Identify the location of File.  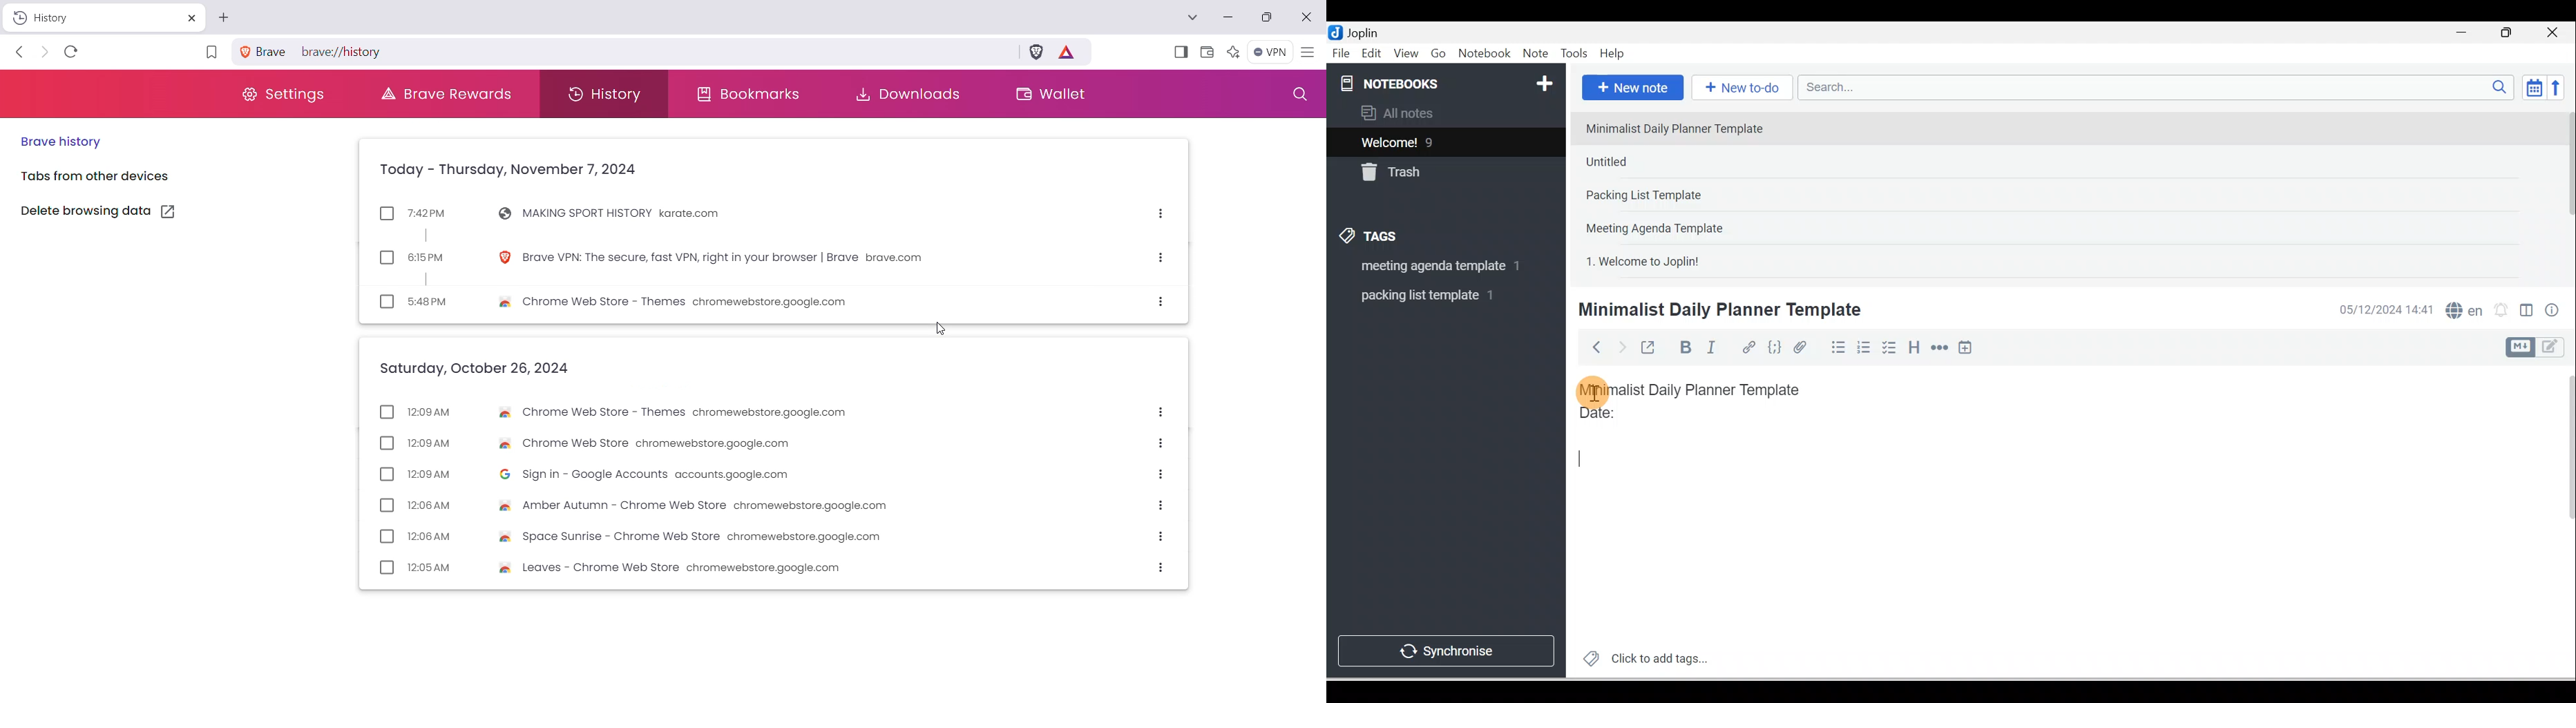
(1342, 52).